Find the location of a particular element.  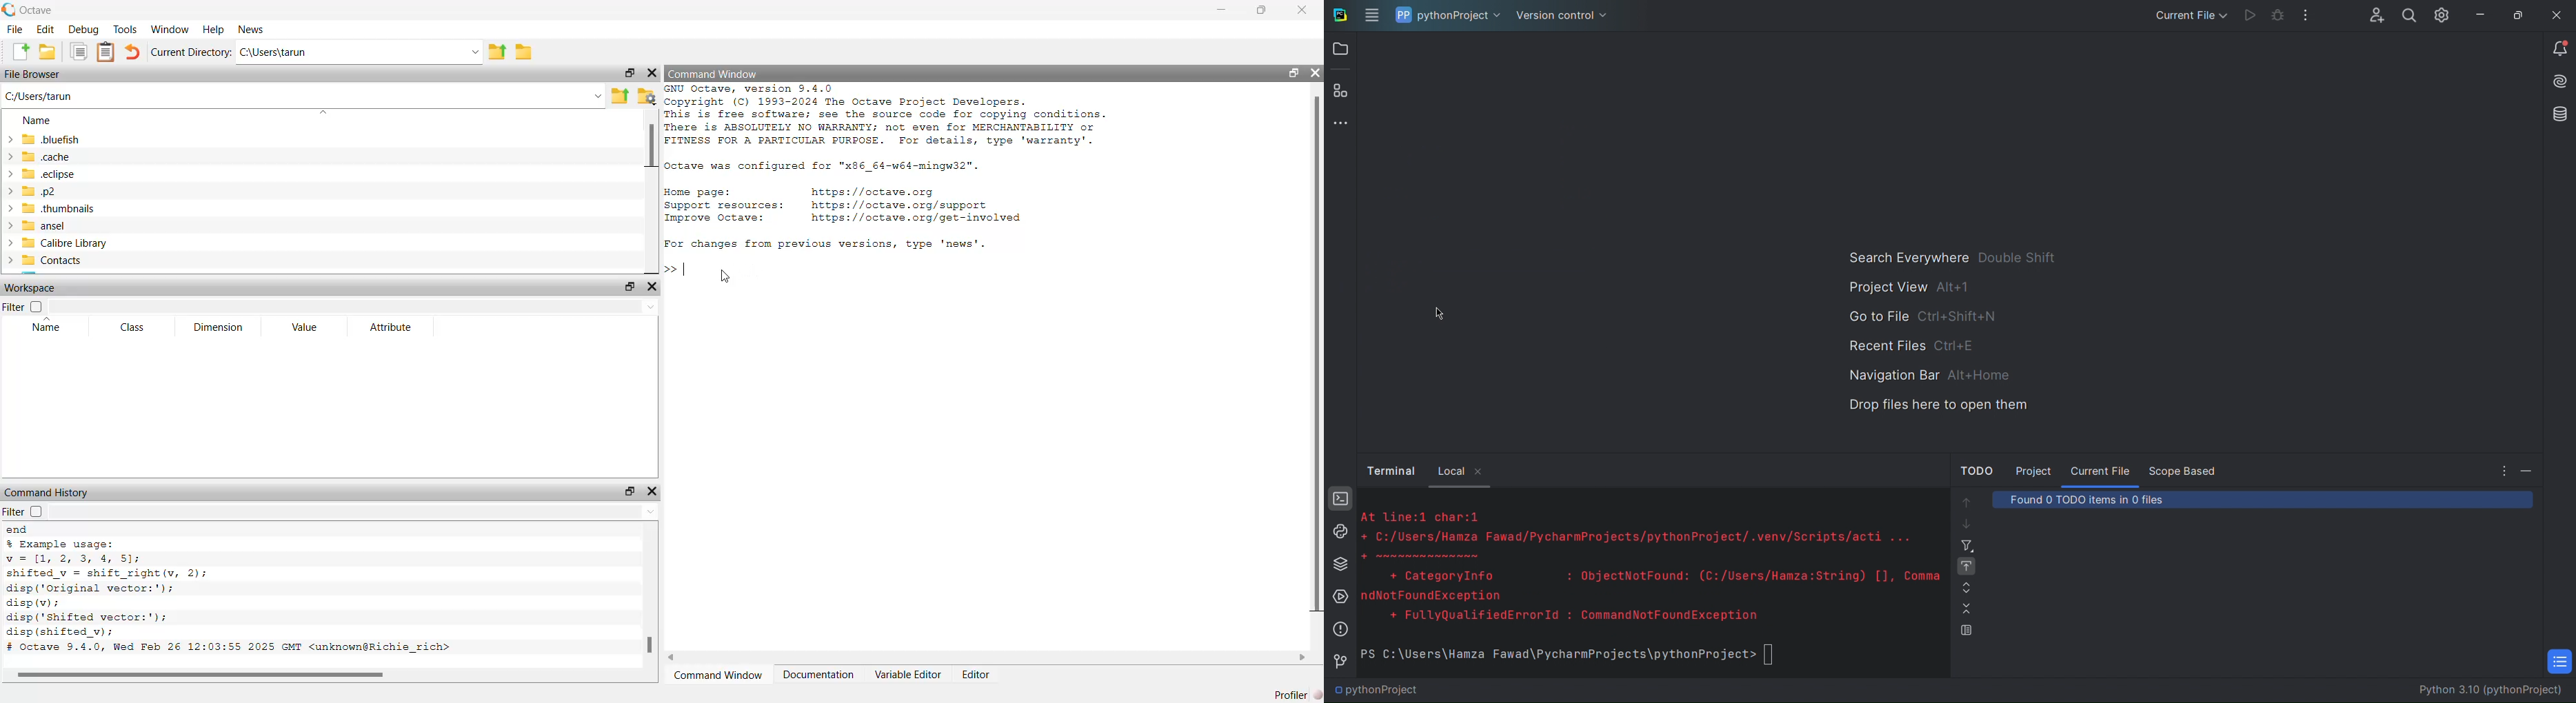

.eclipse is located at coordinates (90, 174).